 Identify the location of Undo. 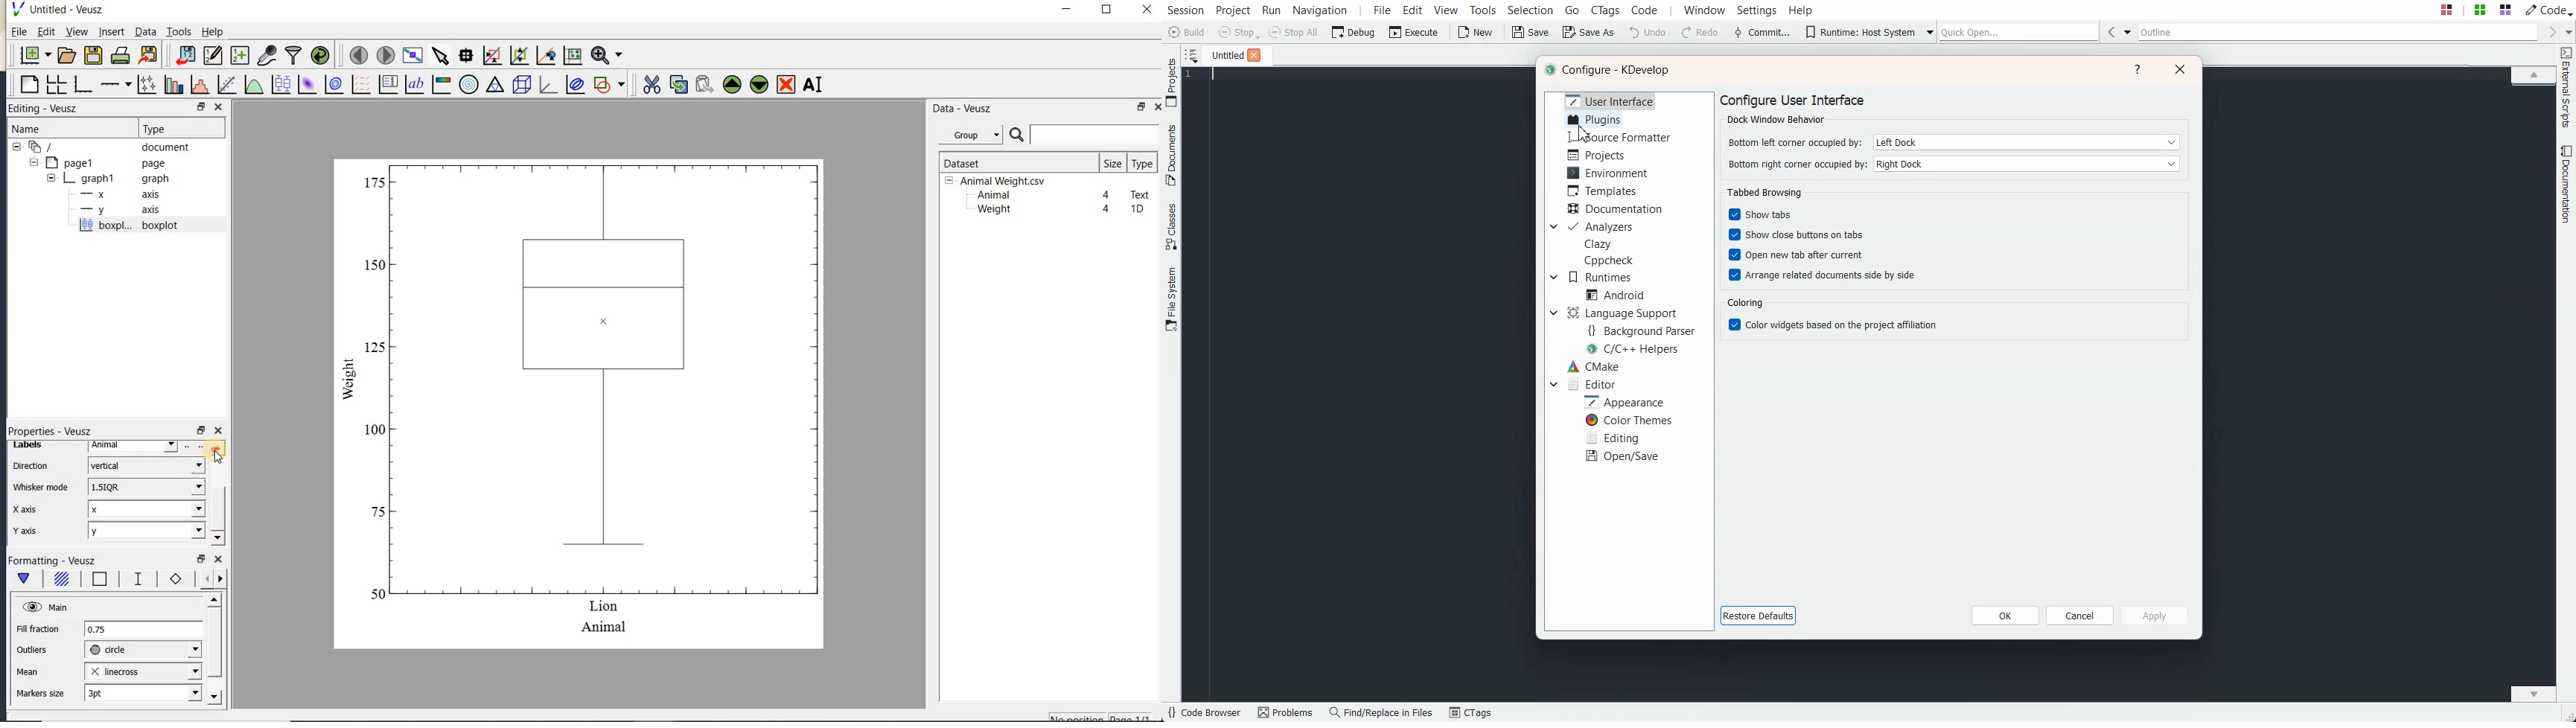
(1648, 31).